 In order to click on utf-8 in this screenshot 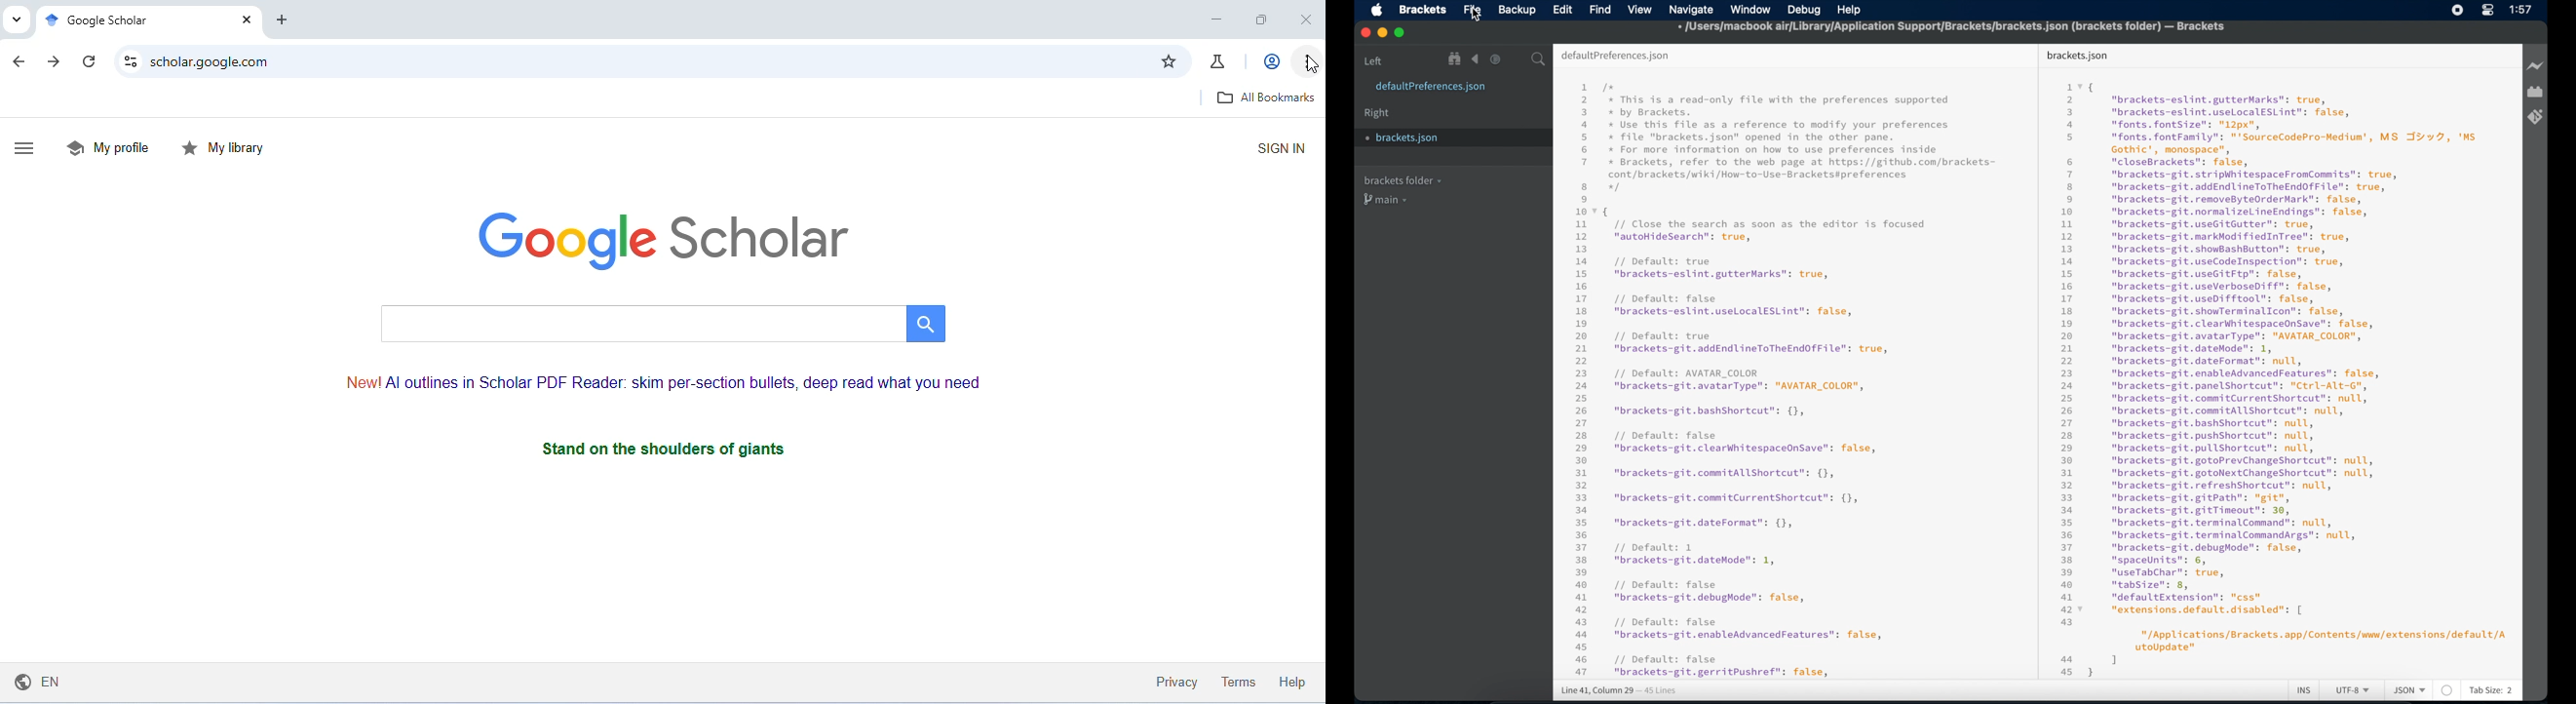, I will do `click(2354, 691)`.